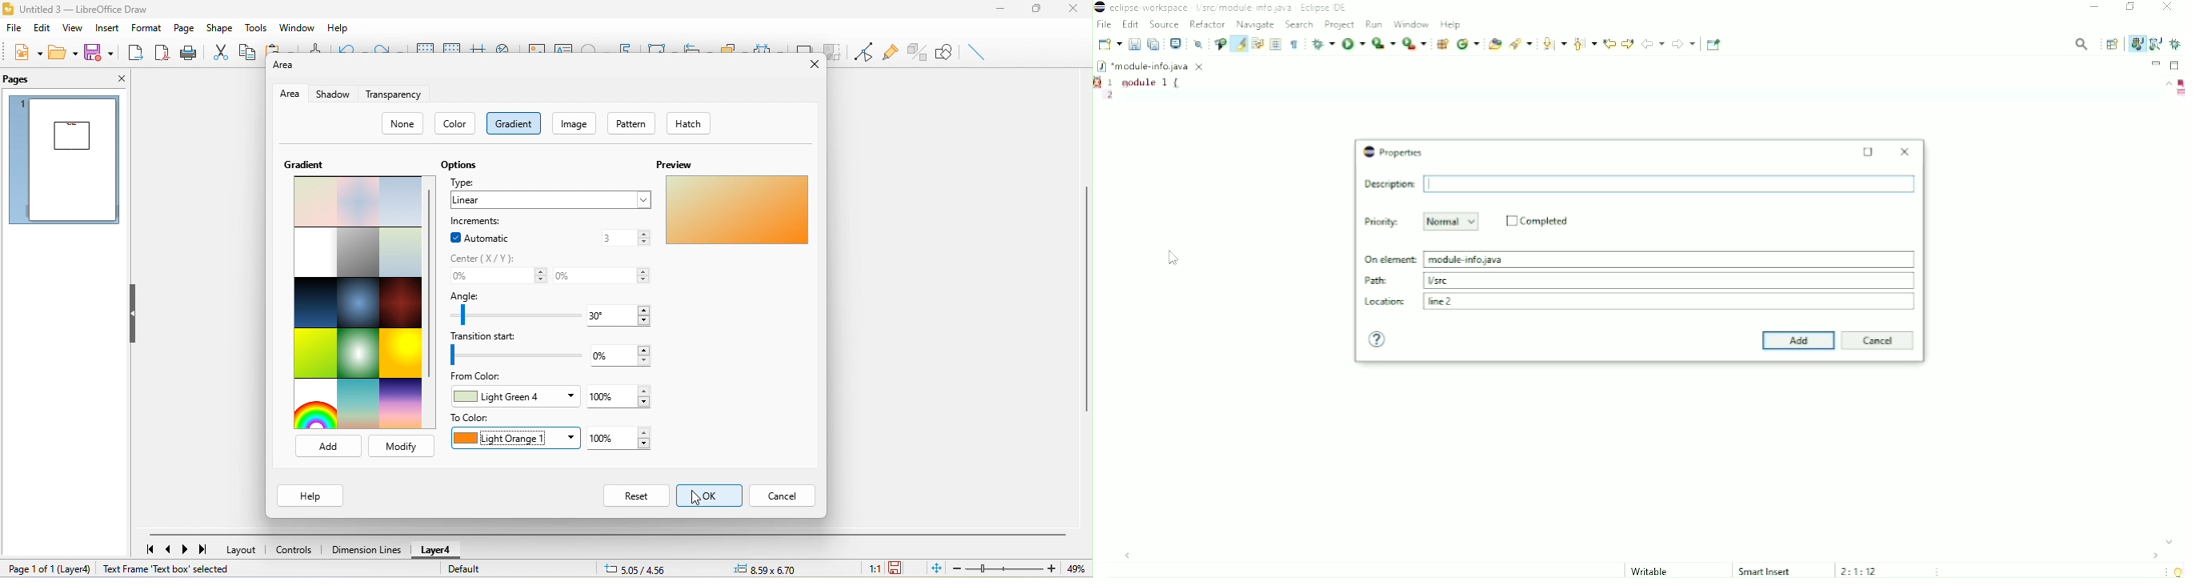 This screenshot has width=2212, height=588. I want to click on sundown, so click(403, 403).